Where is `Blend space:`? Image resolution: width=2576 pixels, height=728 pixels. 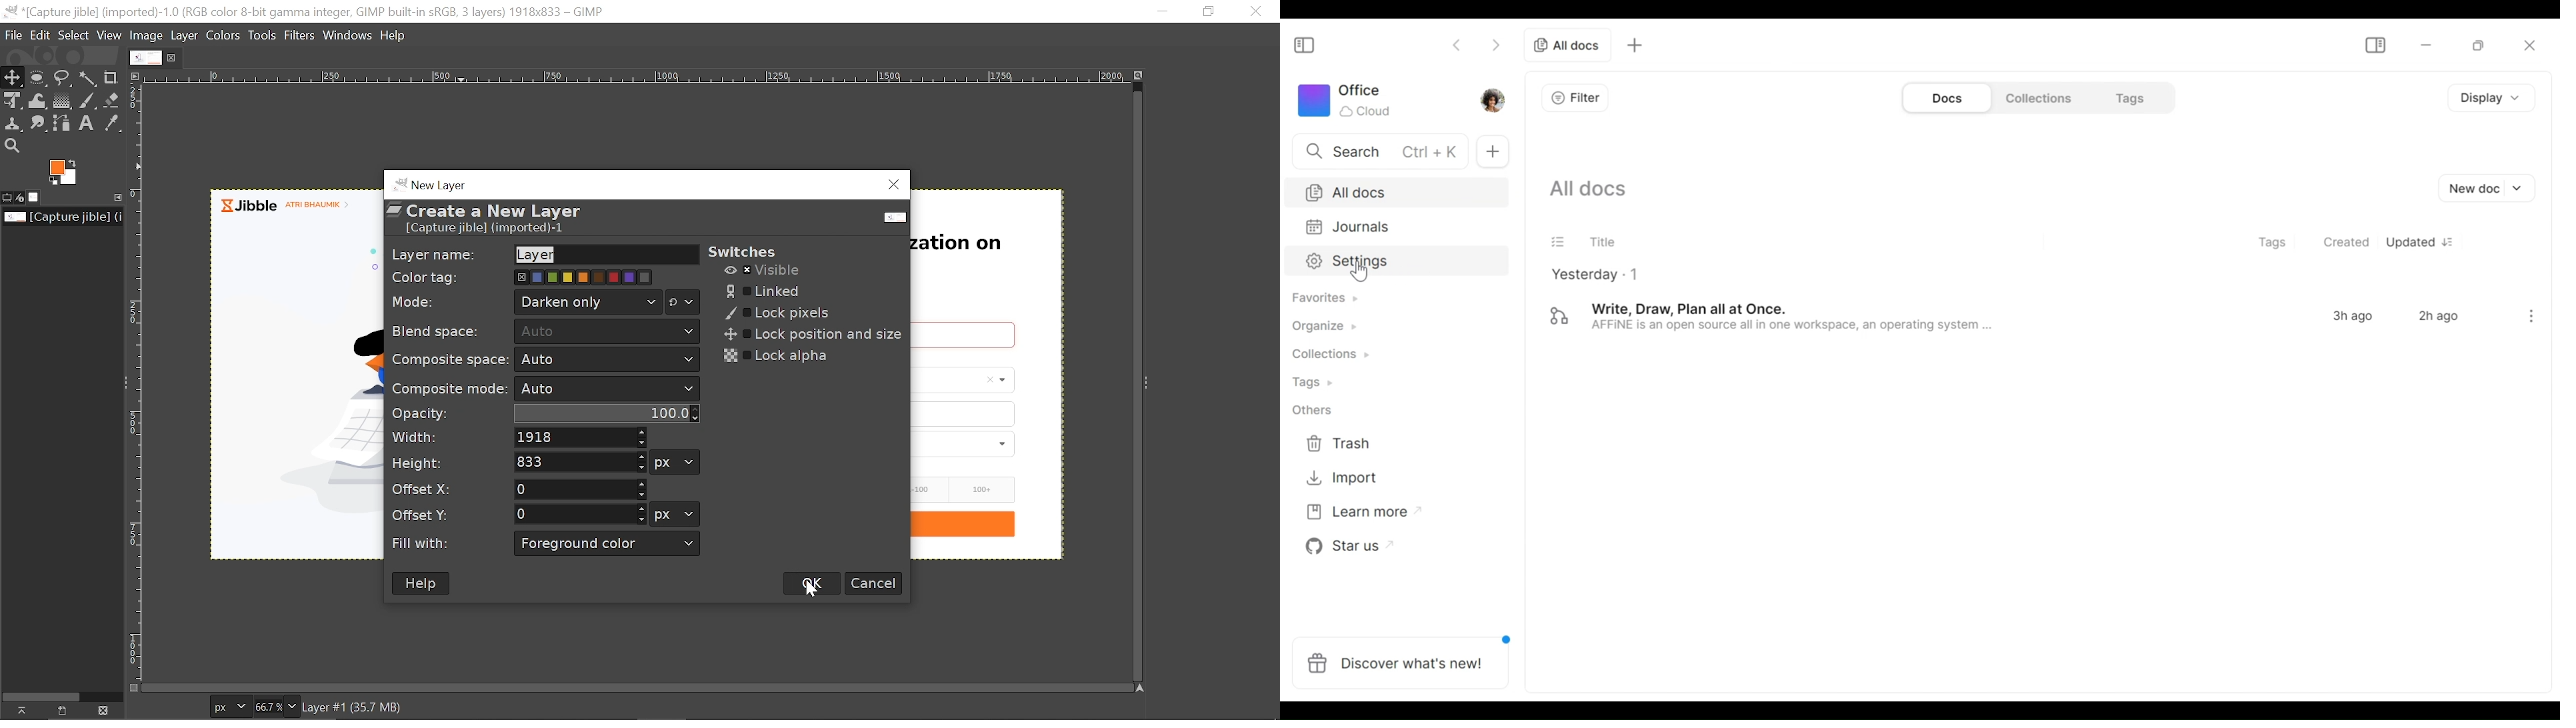
Blend space: is located at coordinates (451, 333).